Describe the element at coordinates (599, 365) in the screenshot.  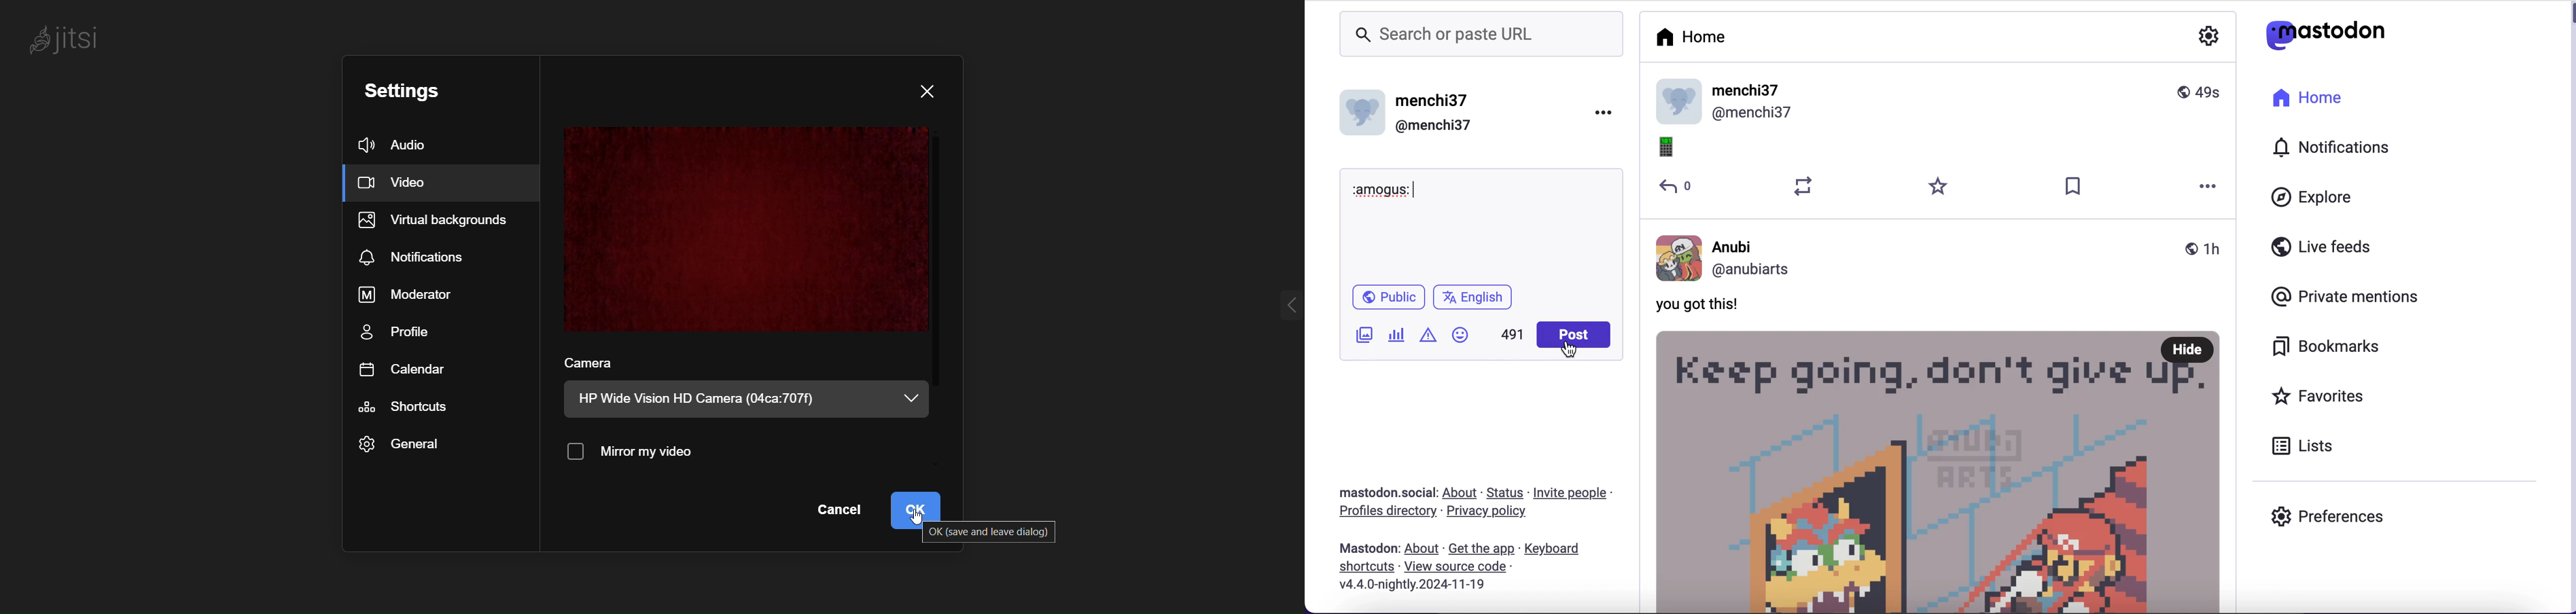
I see `camera` at that location.